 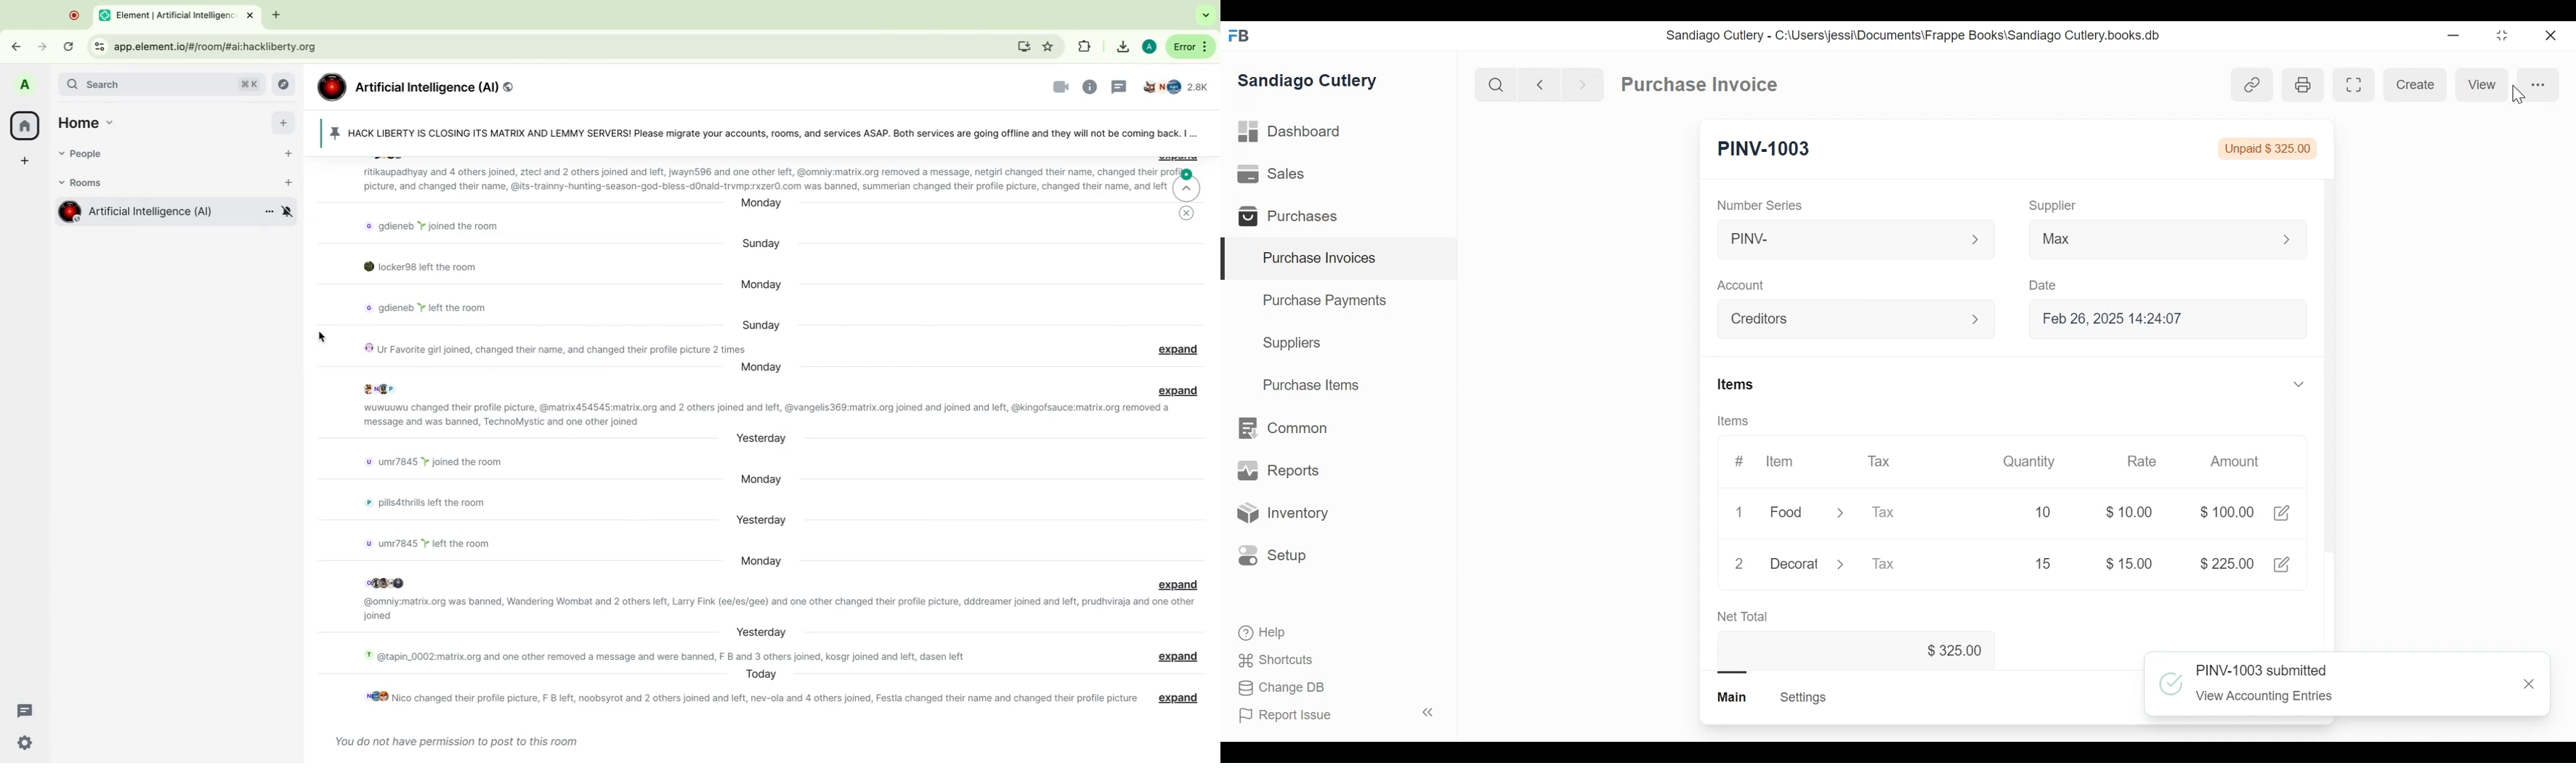 I want to click on Tax, so click(x=1896, y=564).